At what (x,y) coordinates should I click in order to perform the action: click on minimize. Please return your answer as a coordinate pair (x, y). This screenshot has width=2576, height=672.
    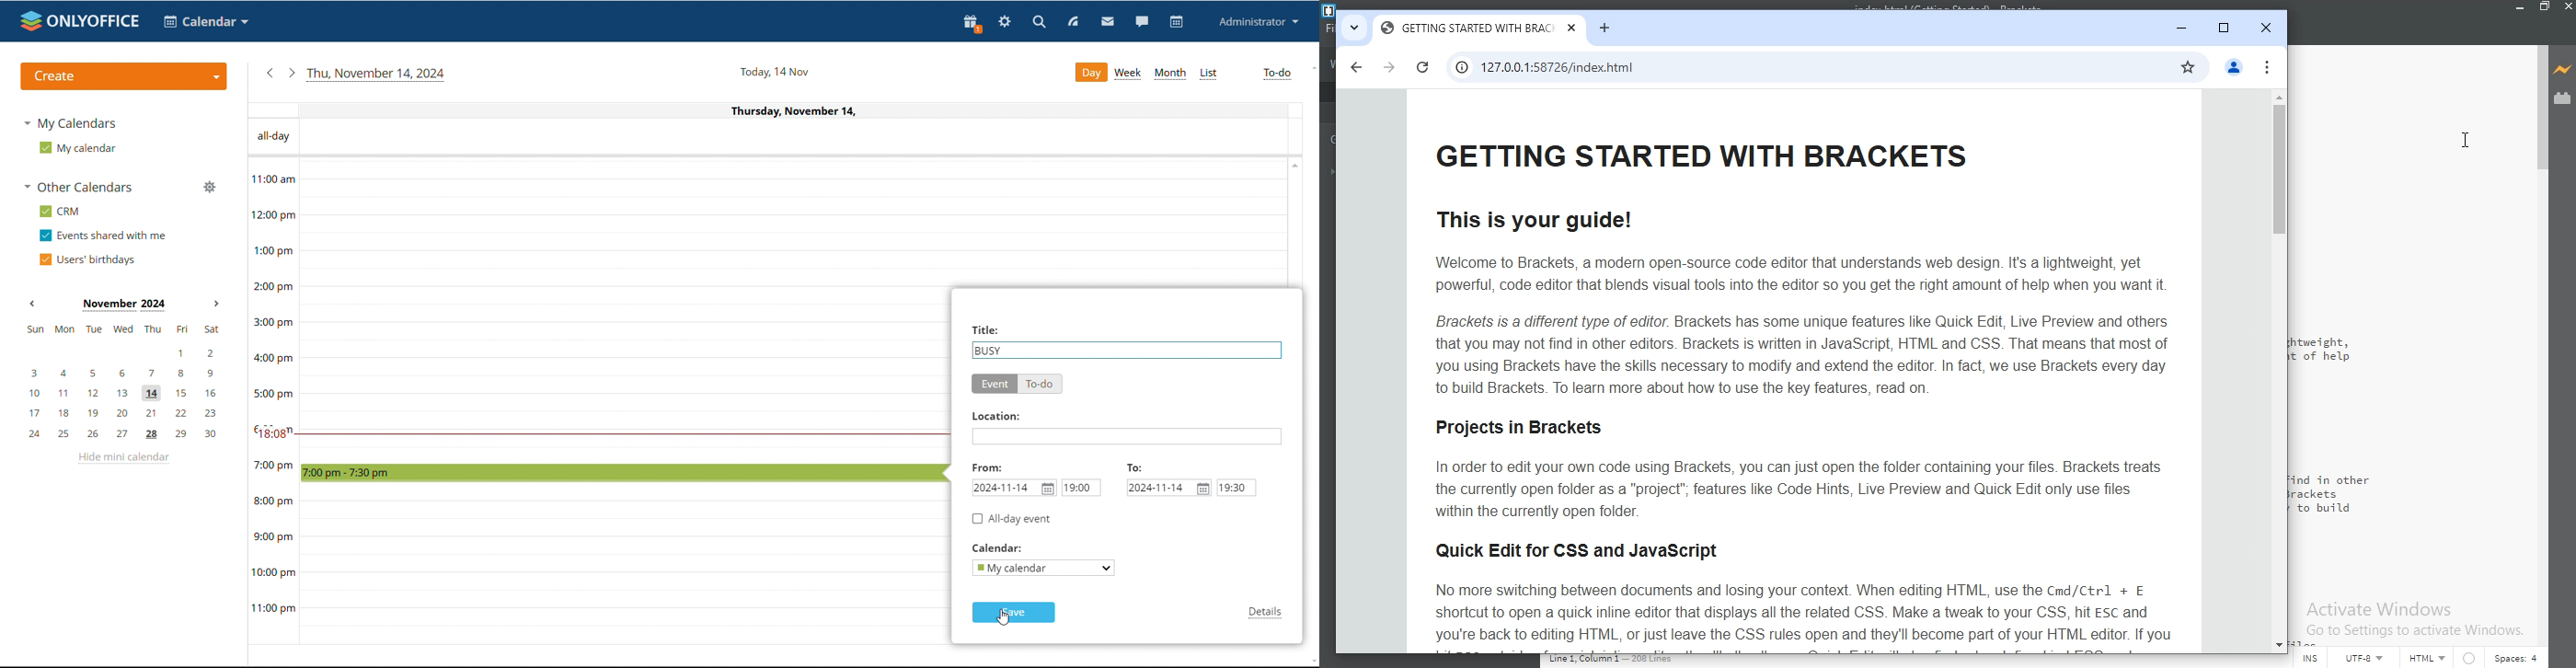
    Looking at the image, I should click on (2546, 6).